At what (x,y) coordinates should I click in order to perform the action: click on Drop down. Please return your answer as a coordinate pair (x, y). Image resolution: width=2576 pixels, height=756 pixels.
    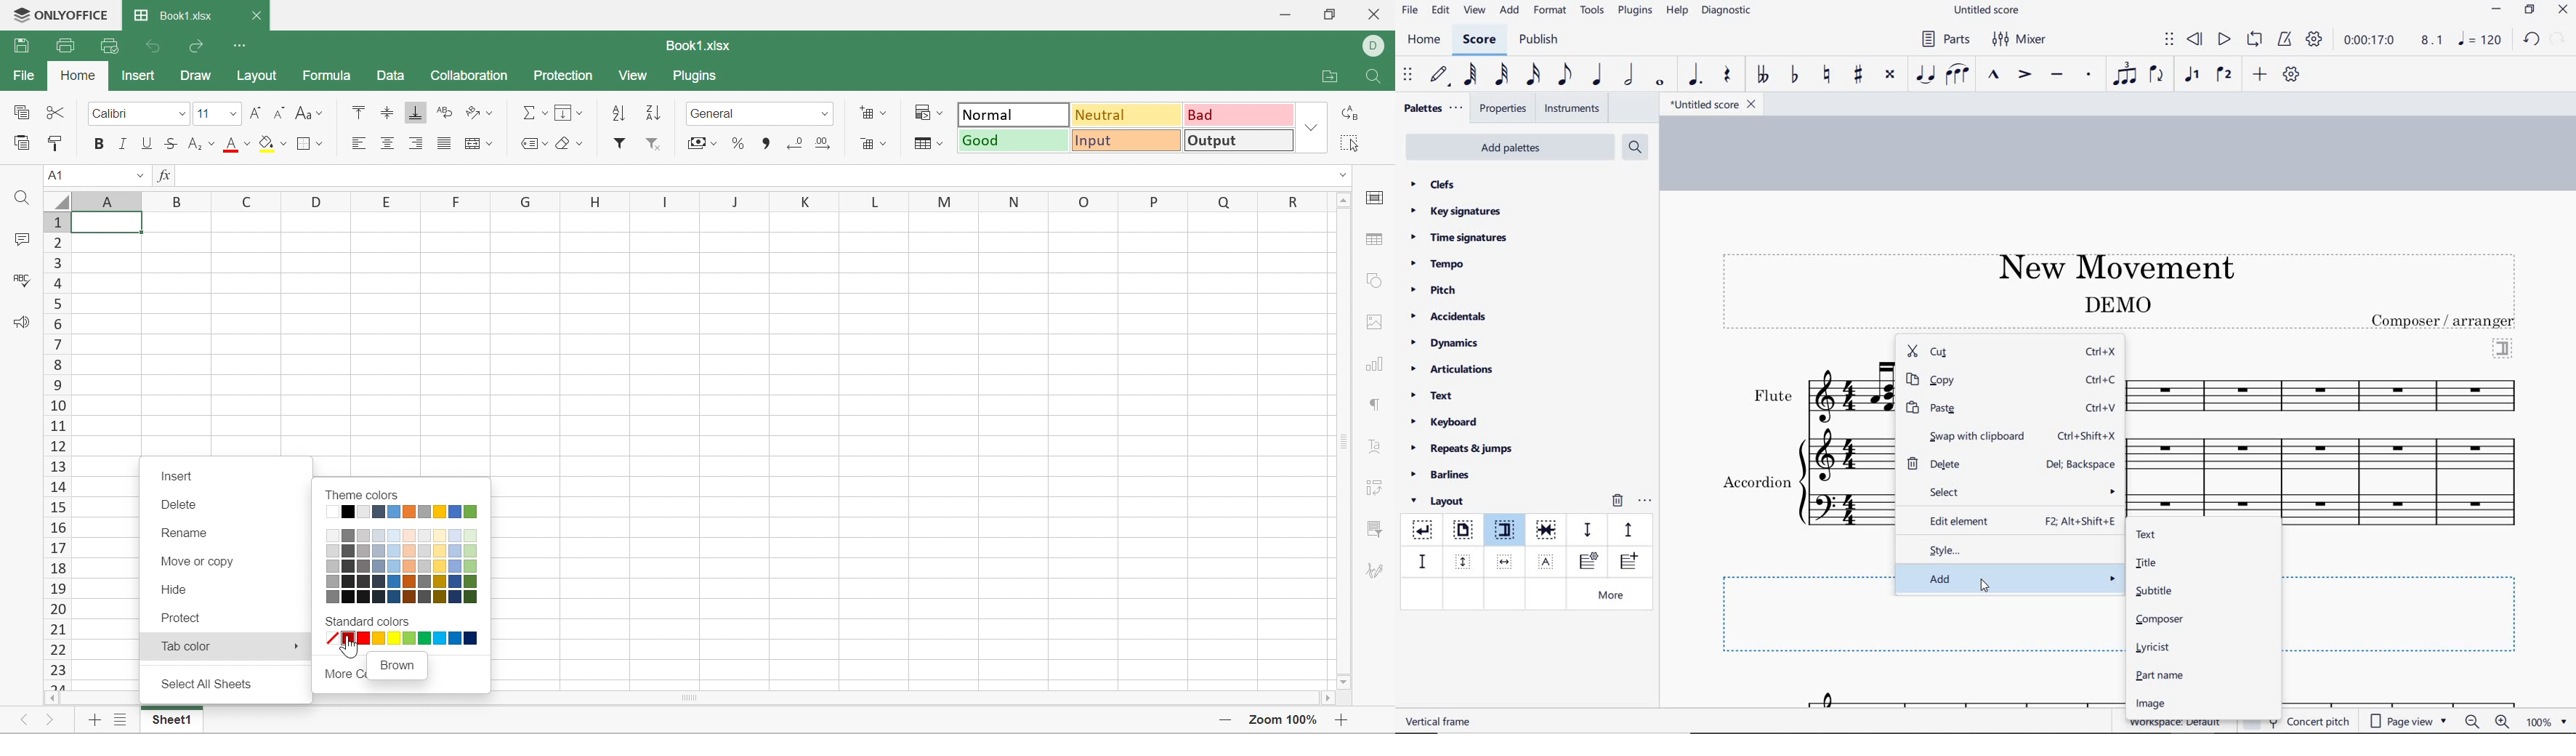
    Looking at the image, I should click on (1344, 175).